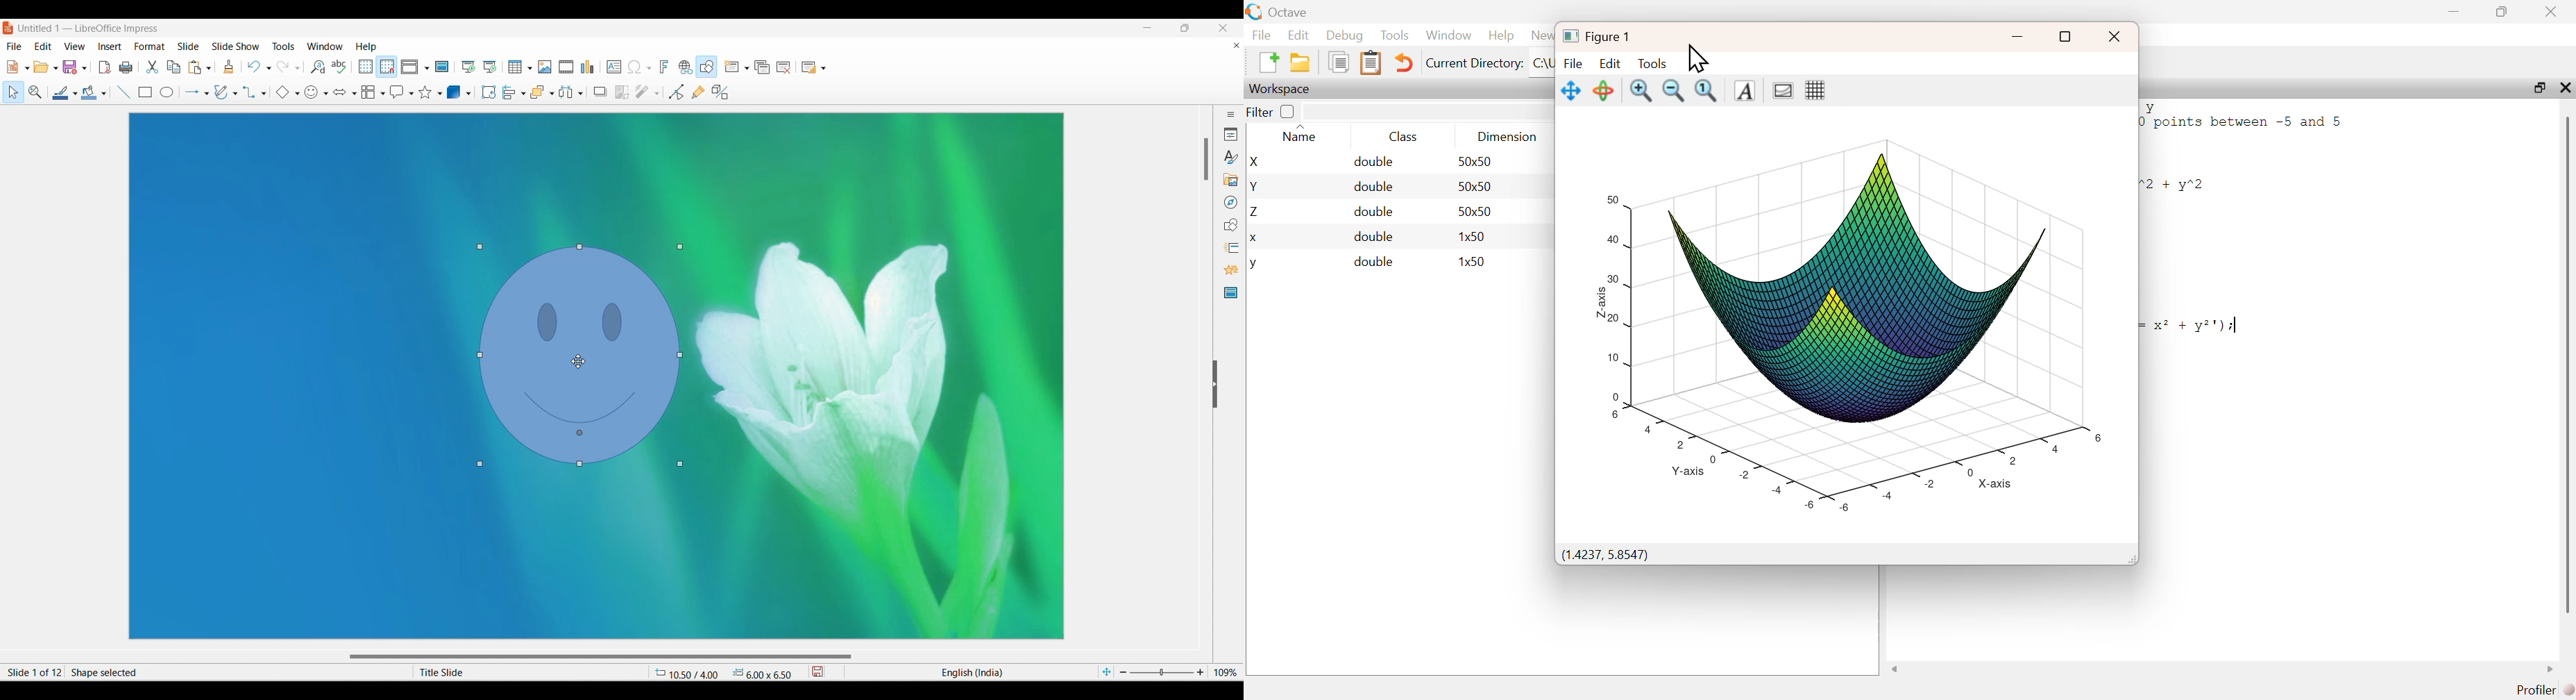  Describe the element at coordinates (235, 93) in the screenshot. I see `Curve and polygon options` at that location.